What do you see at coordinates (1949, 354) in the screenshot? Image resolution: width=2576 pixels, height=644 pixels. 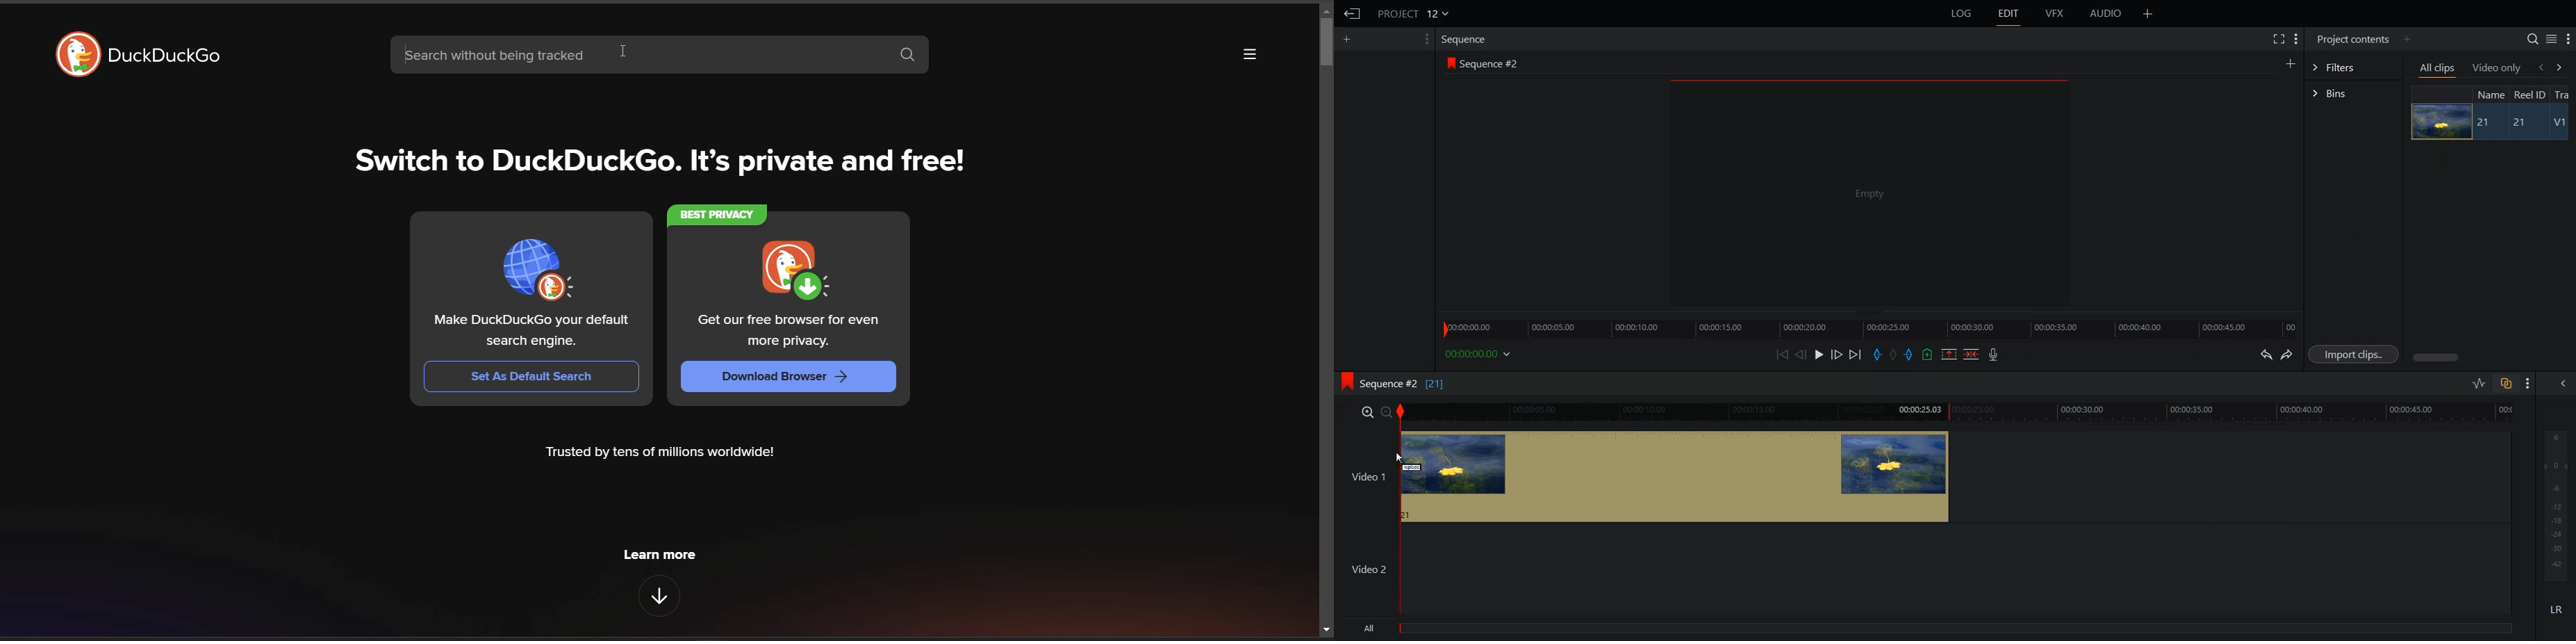 I see `Remove Mark Section` at bounding box center [1949, 354].